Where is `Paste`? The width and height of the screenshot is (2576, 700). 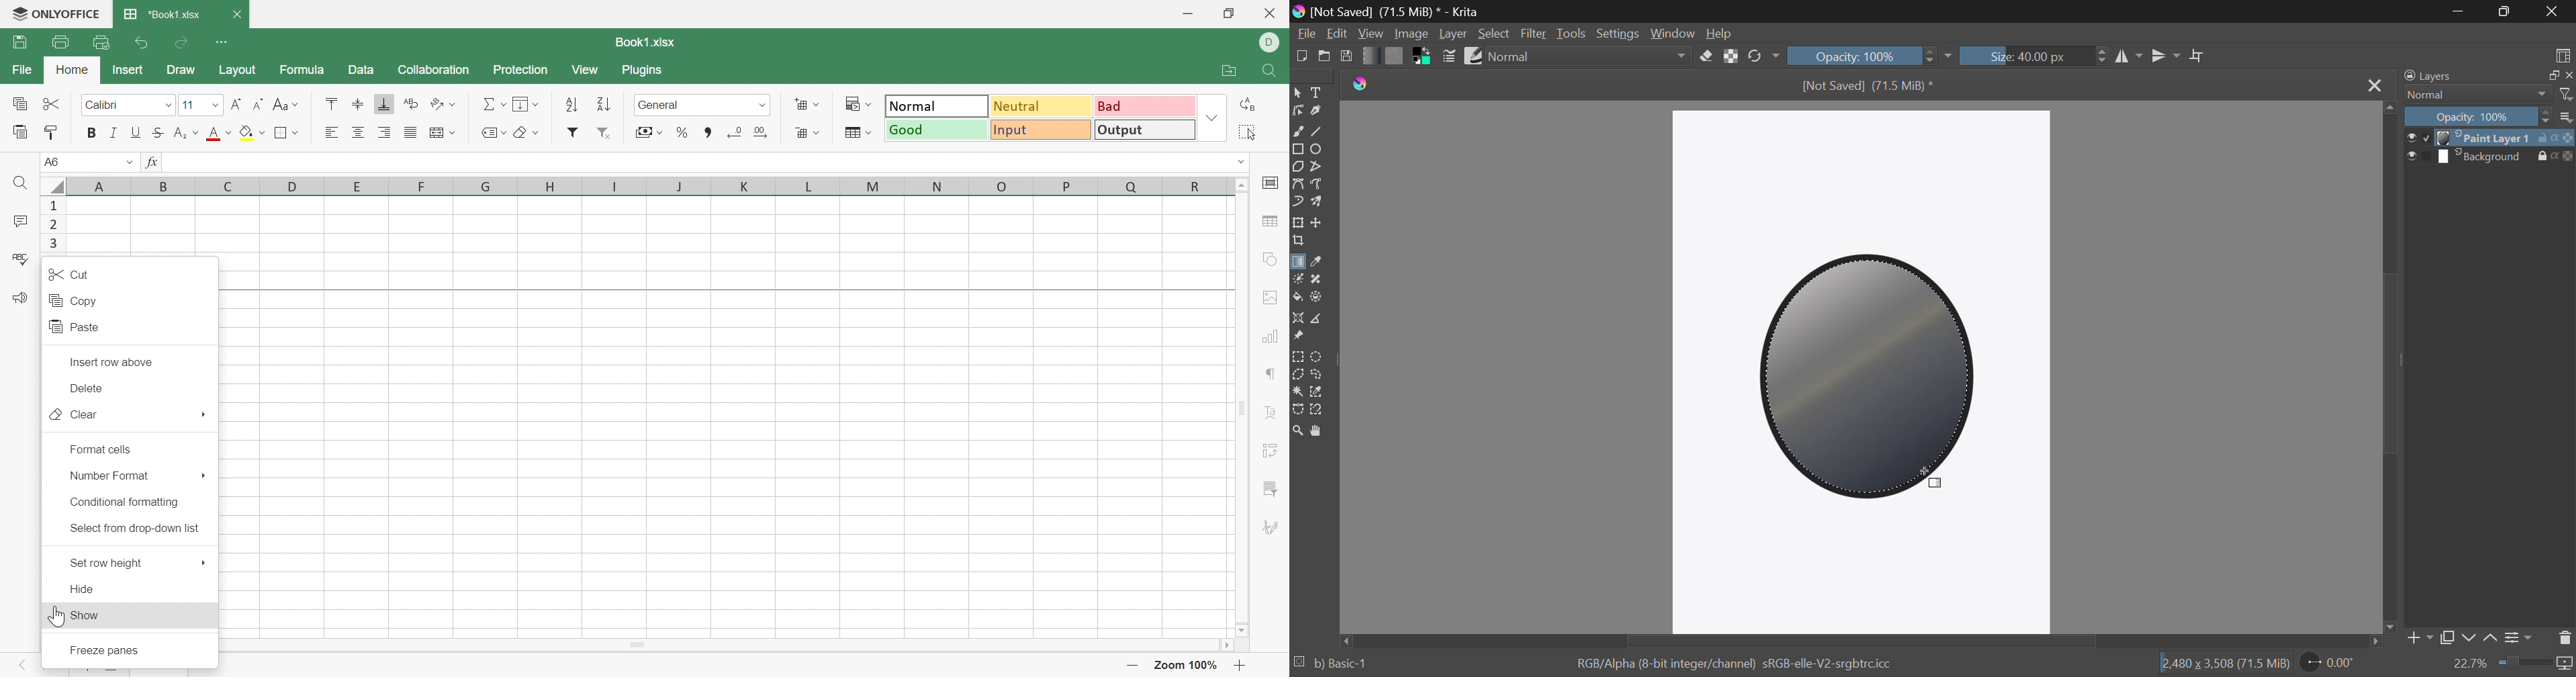 Paste is located at coordinates (21, 132).